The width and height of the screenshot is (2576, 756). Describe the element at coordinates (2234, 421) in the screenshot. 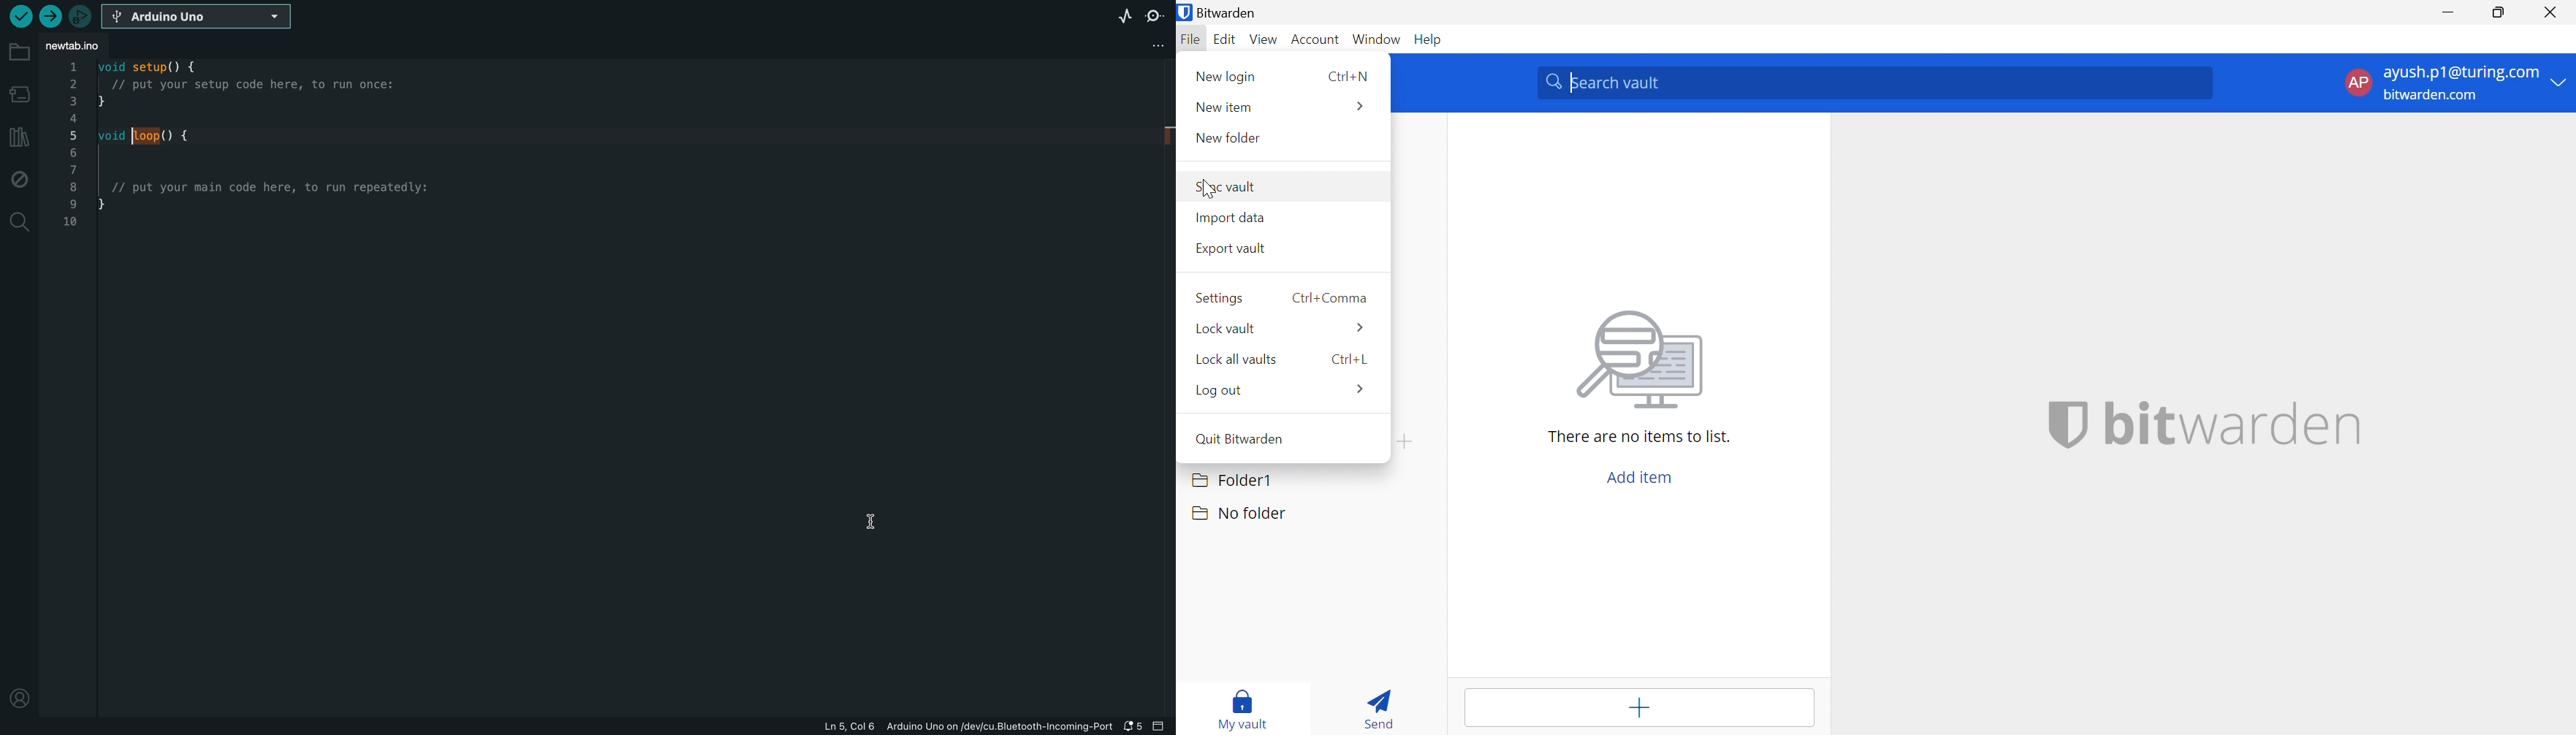

I see `bitwarden` at that location.